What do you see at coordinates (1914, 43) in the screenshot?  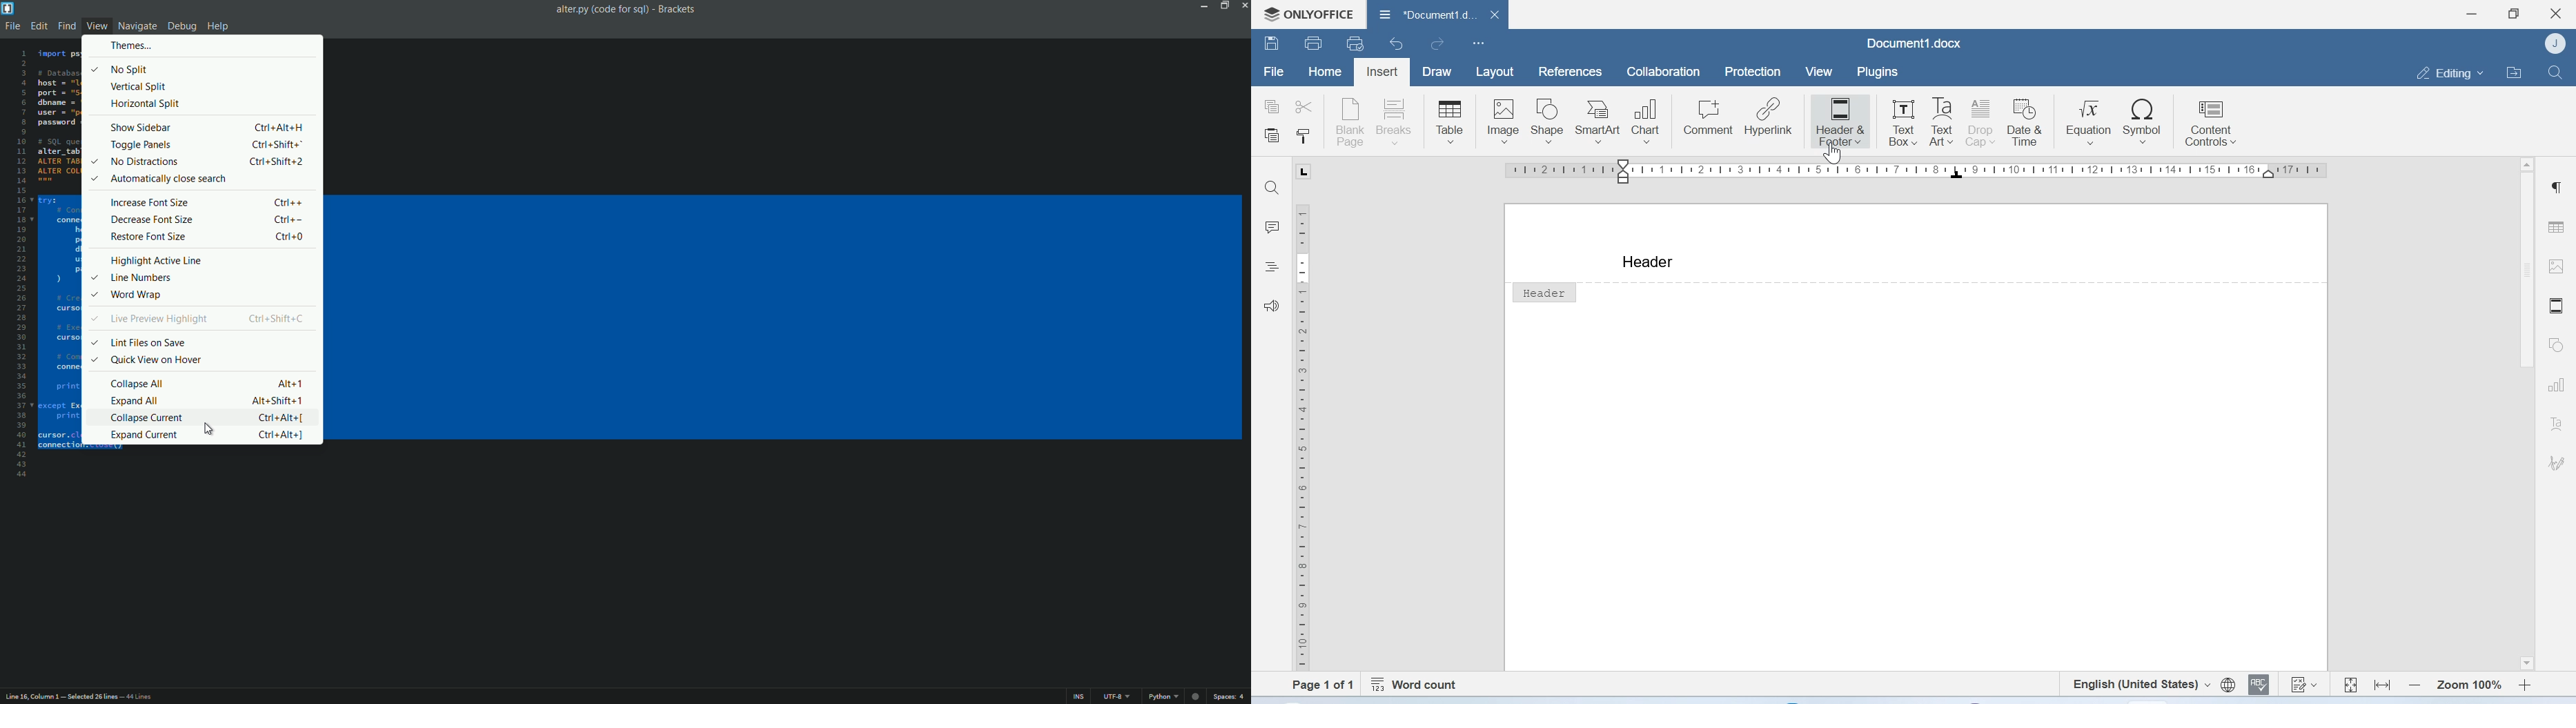 I see `Document1.docx` at bounding box center [1914, 43].